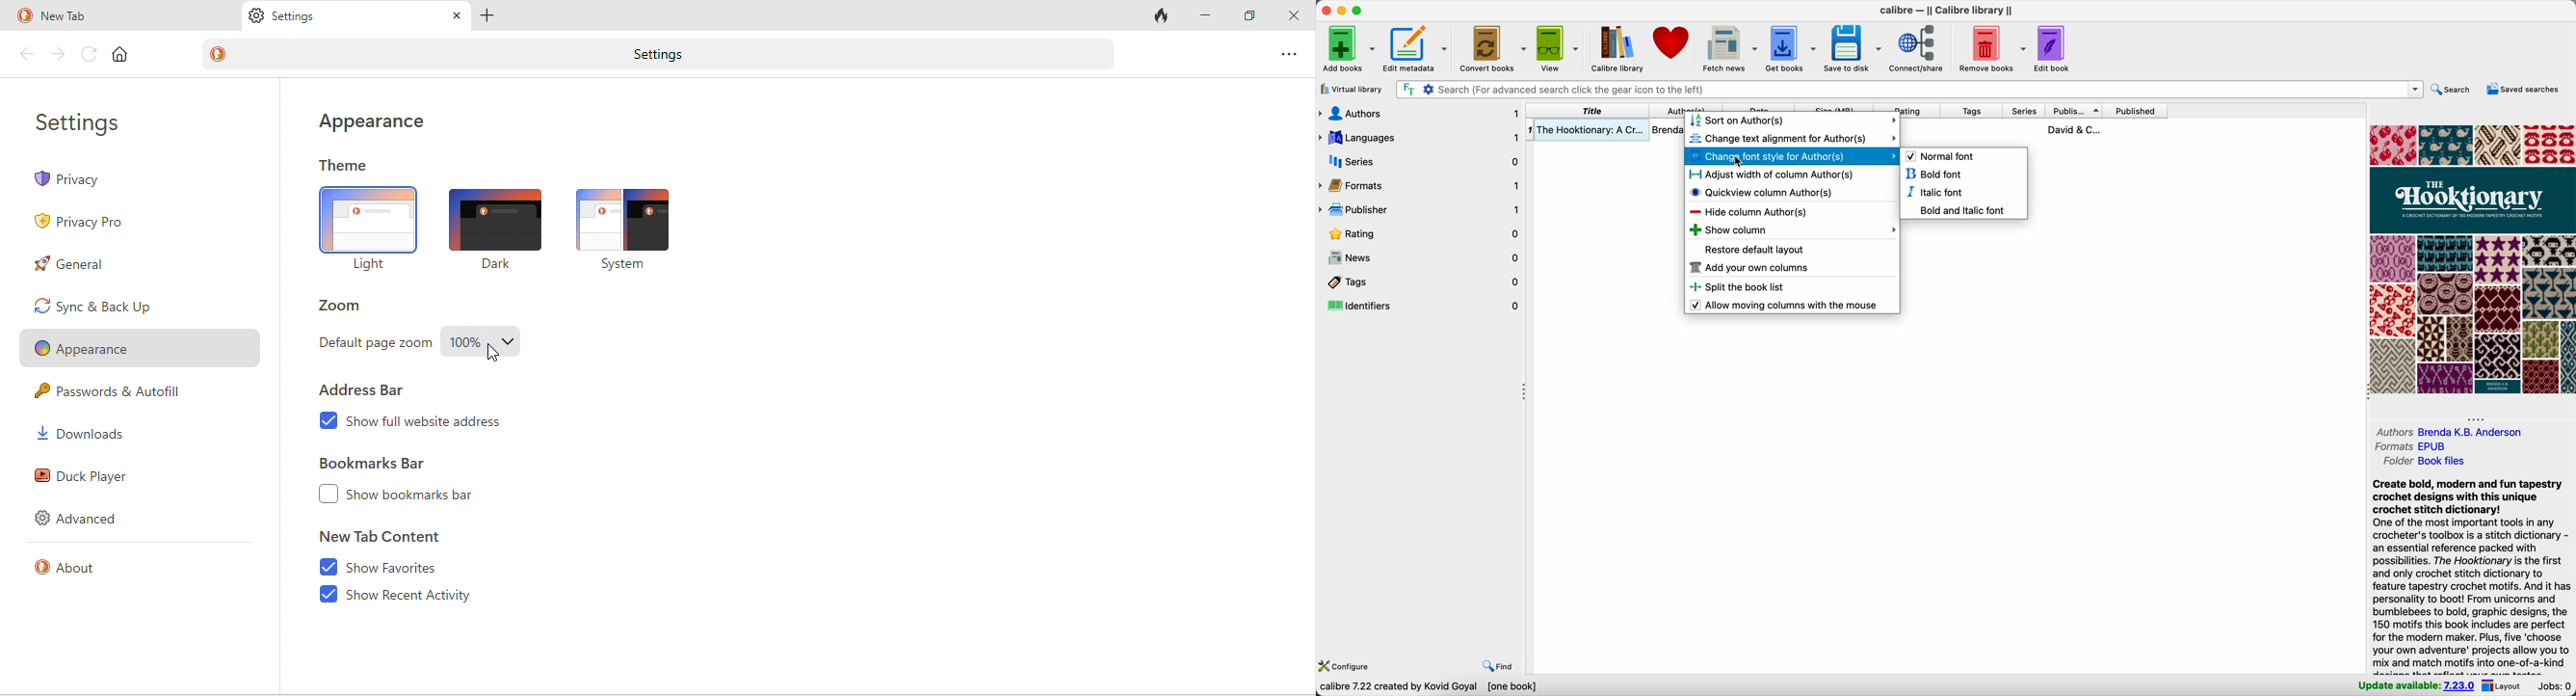  Describe the element at coordinates (1961, 209) in the screenshot. I see `bold and italic font` at that location.